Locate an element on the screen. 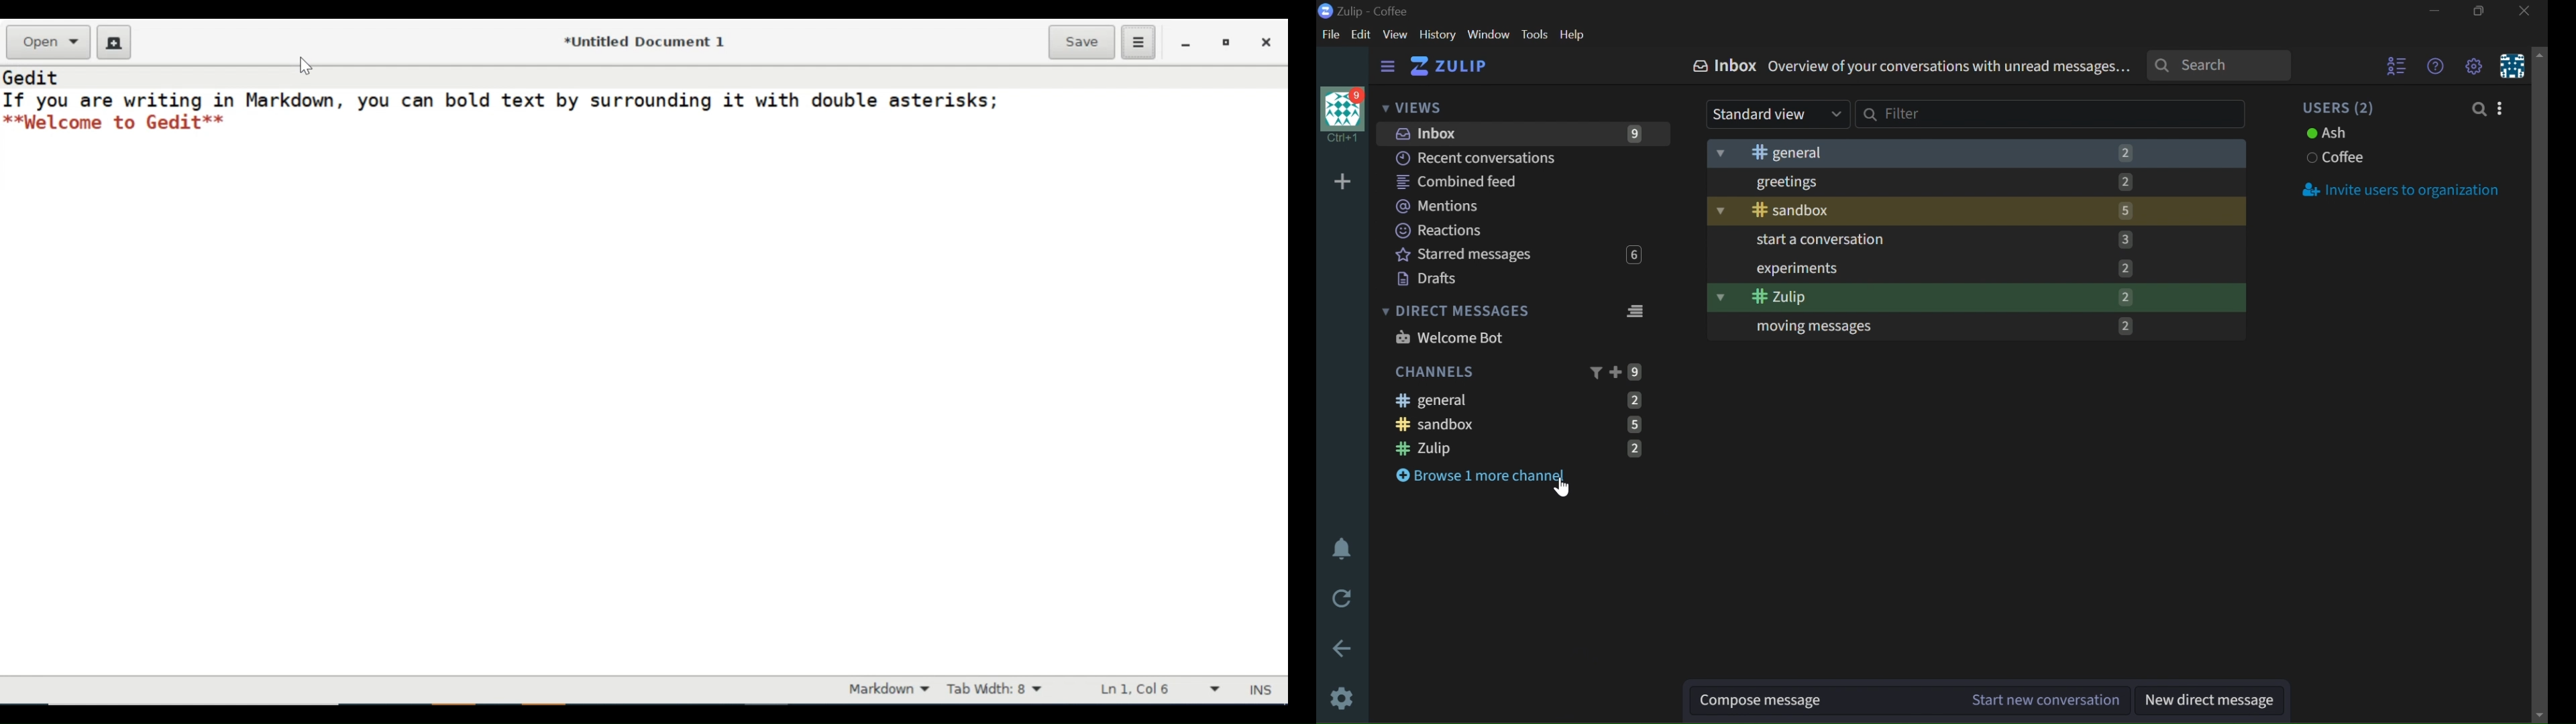  cursor is located at coordinates (303, 65).